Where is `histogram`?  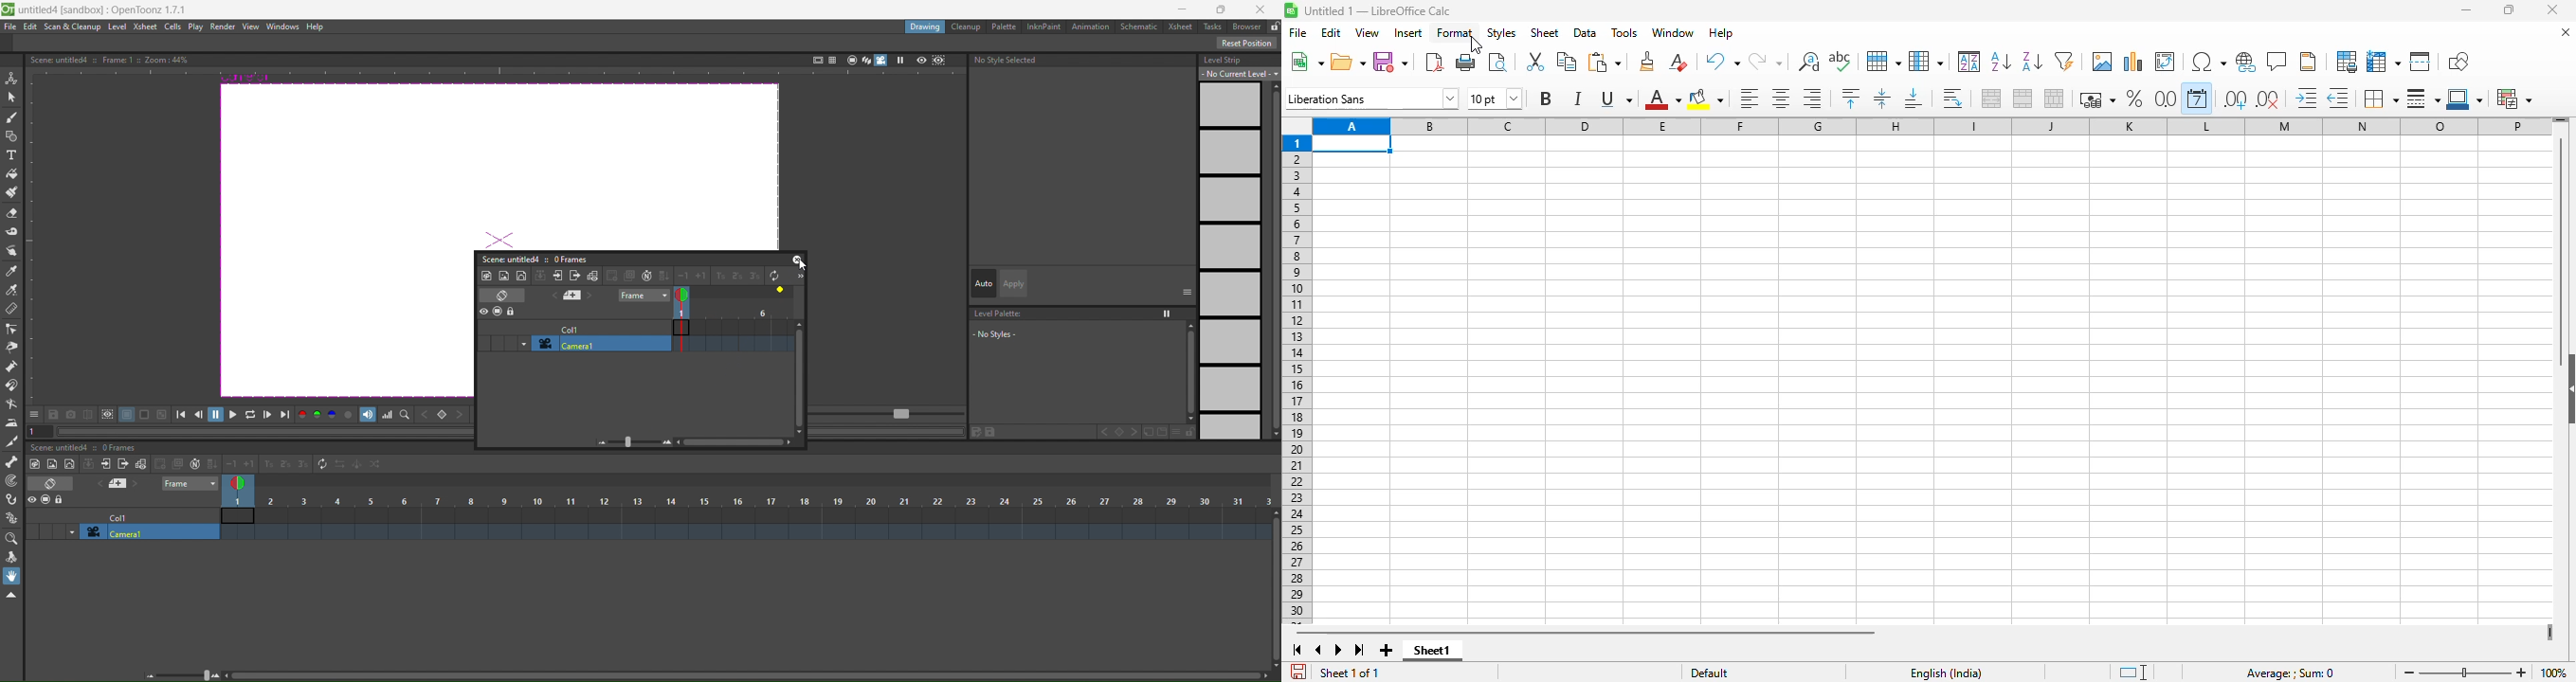
histogram is located at coordinates (389, 415).